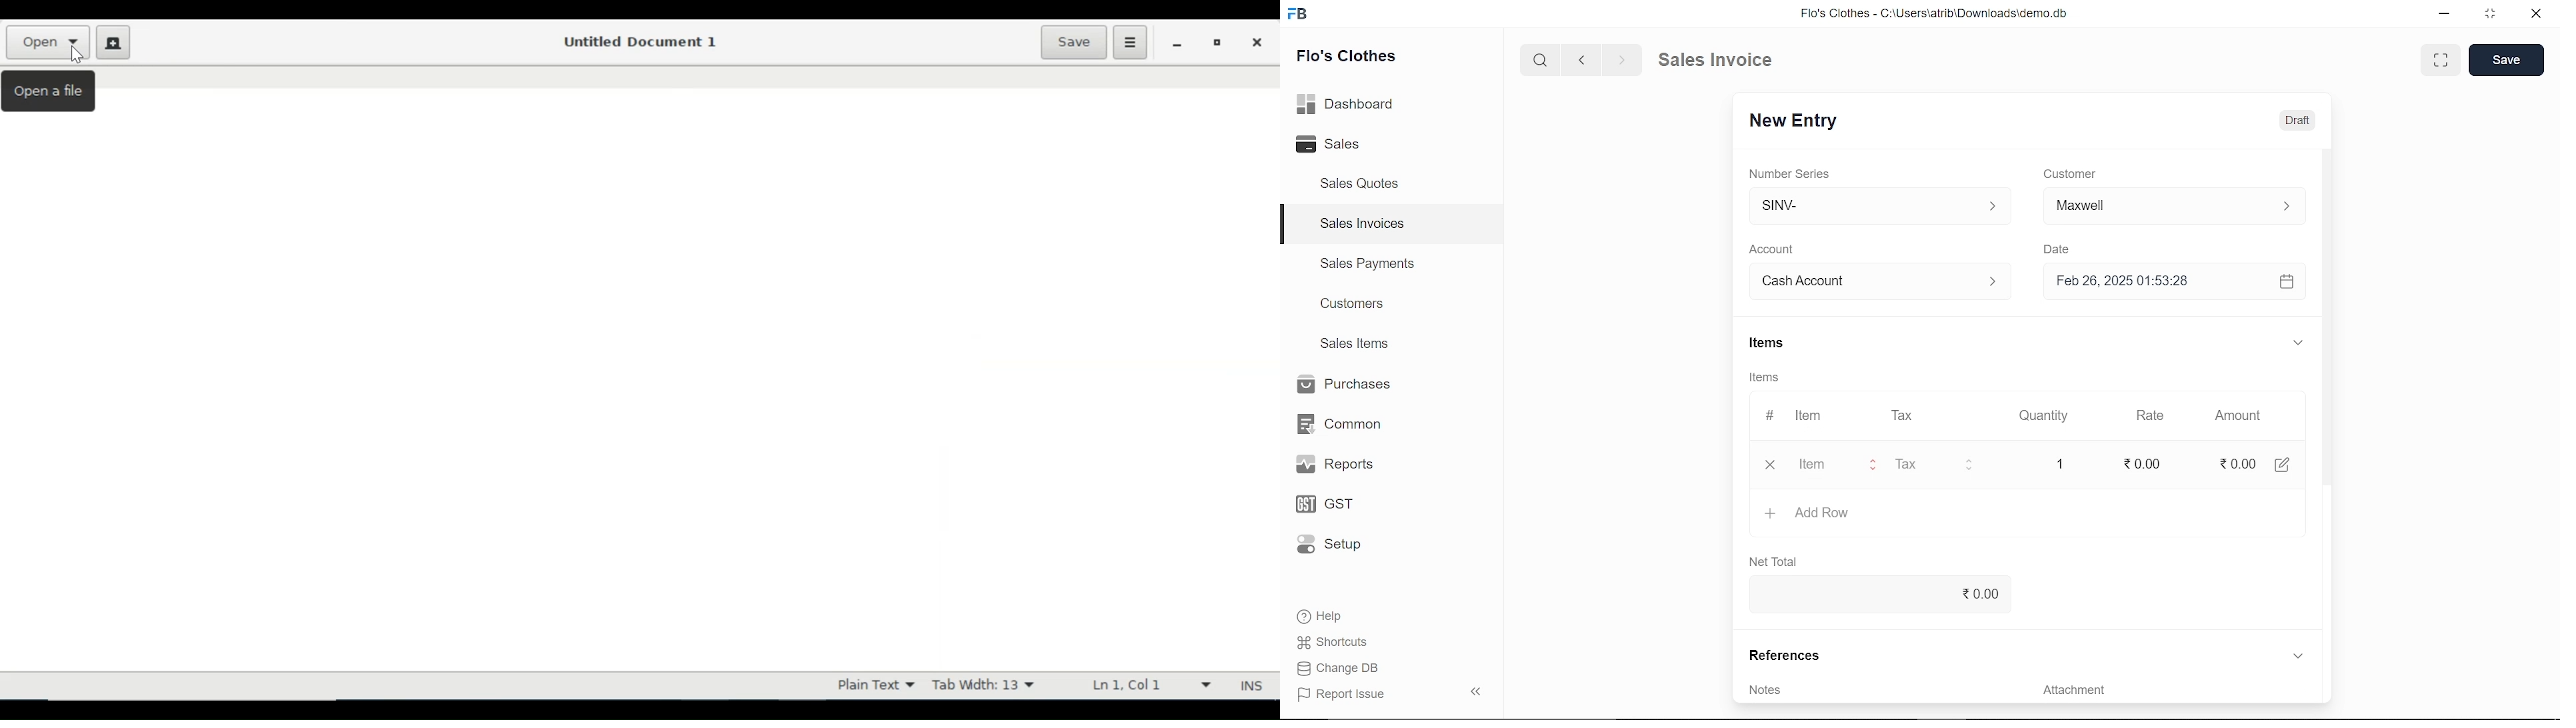 The width and height of the screenshot is (2576, 728). I want to click on Amount, so click(2238, 416).